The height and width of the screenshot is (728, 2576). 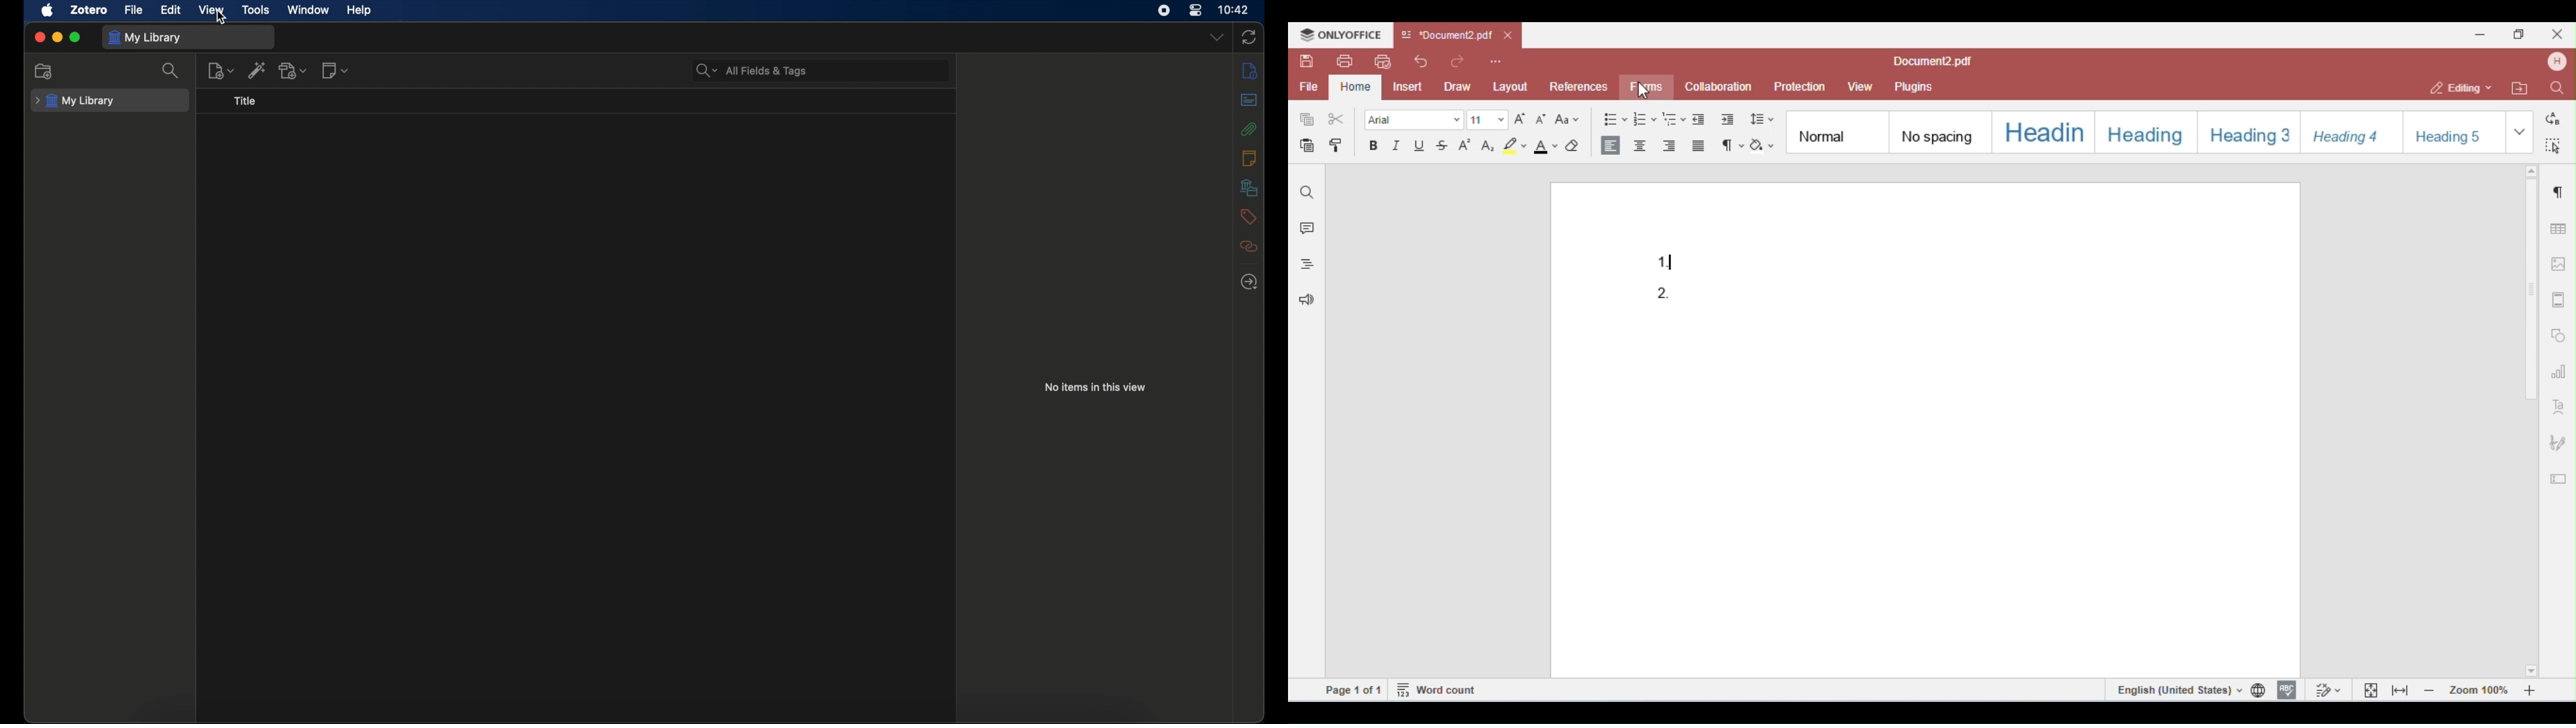 I want to click on tags, so click(x=1248, y=217).